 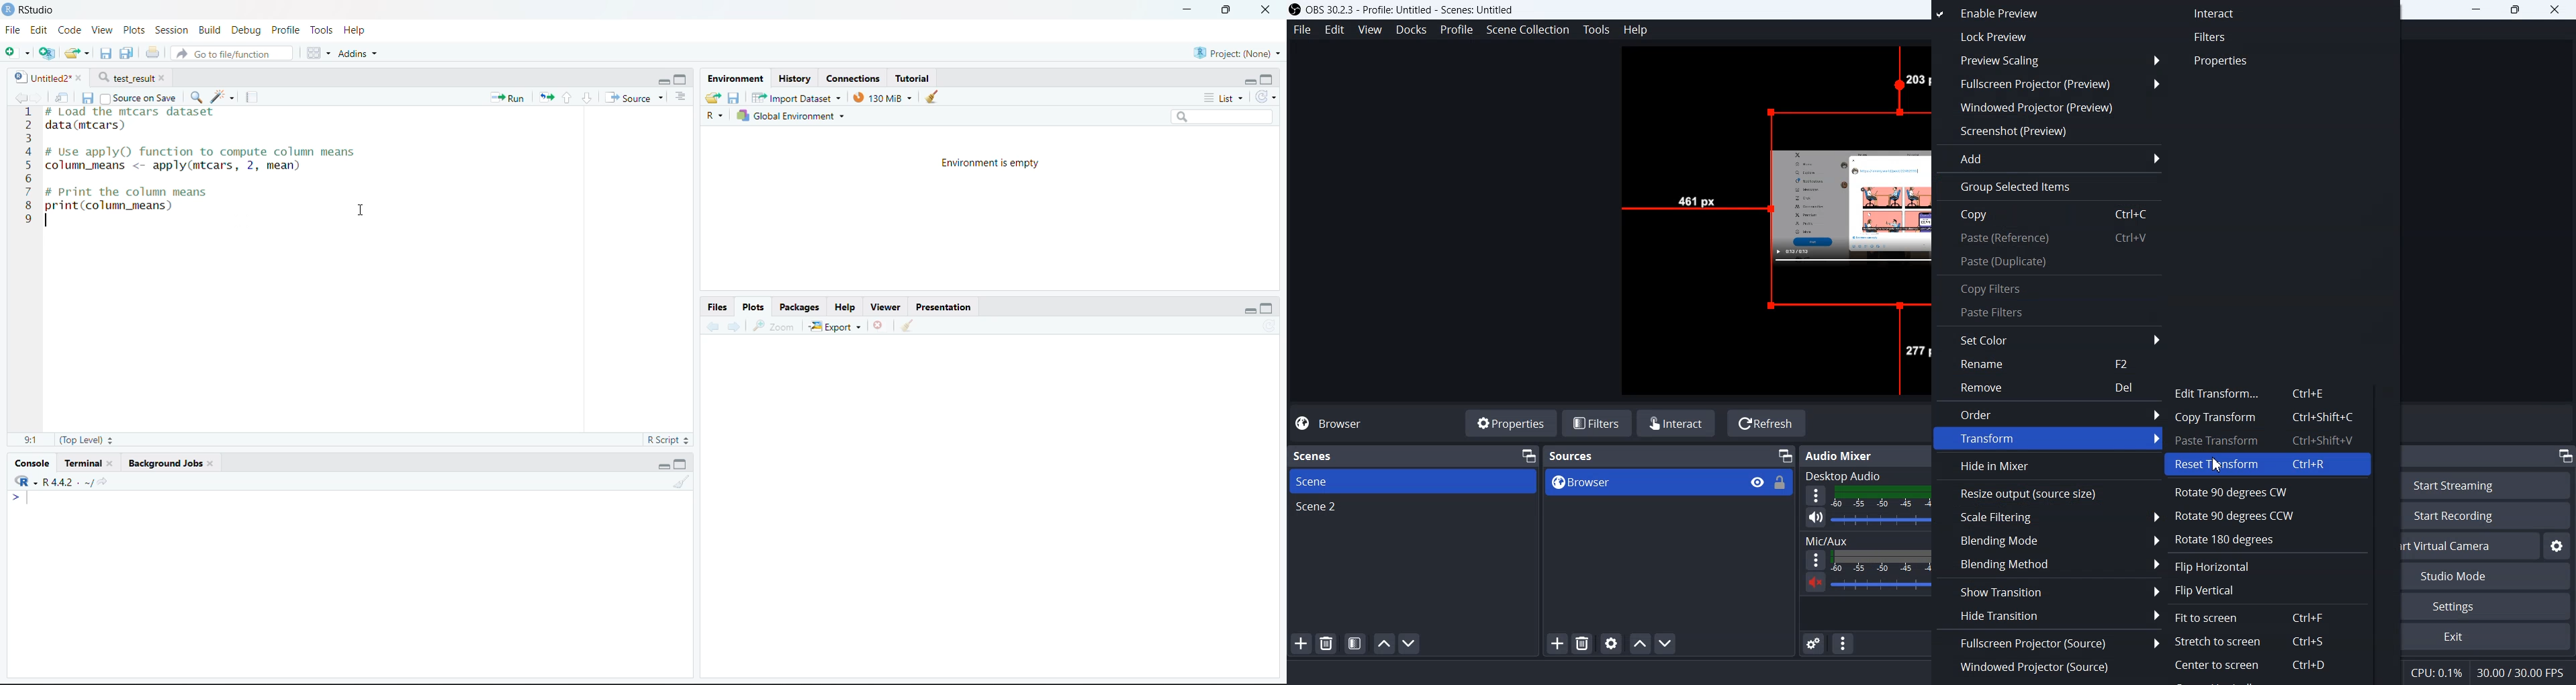 I want to click on Environment is empty, so click(x=991, y=162).